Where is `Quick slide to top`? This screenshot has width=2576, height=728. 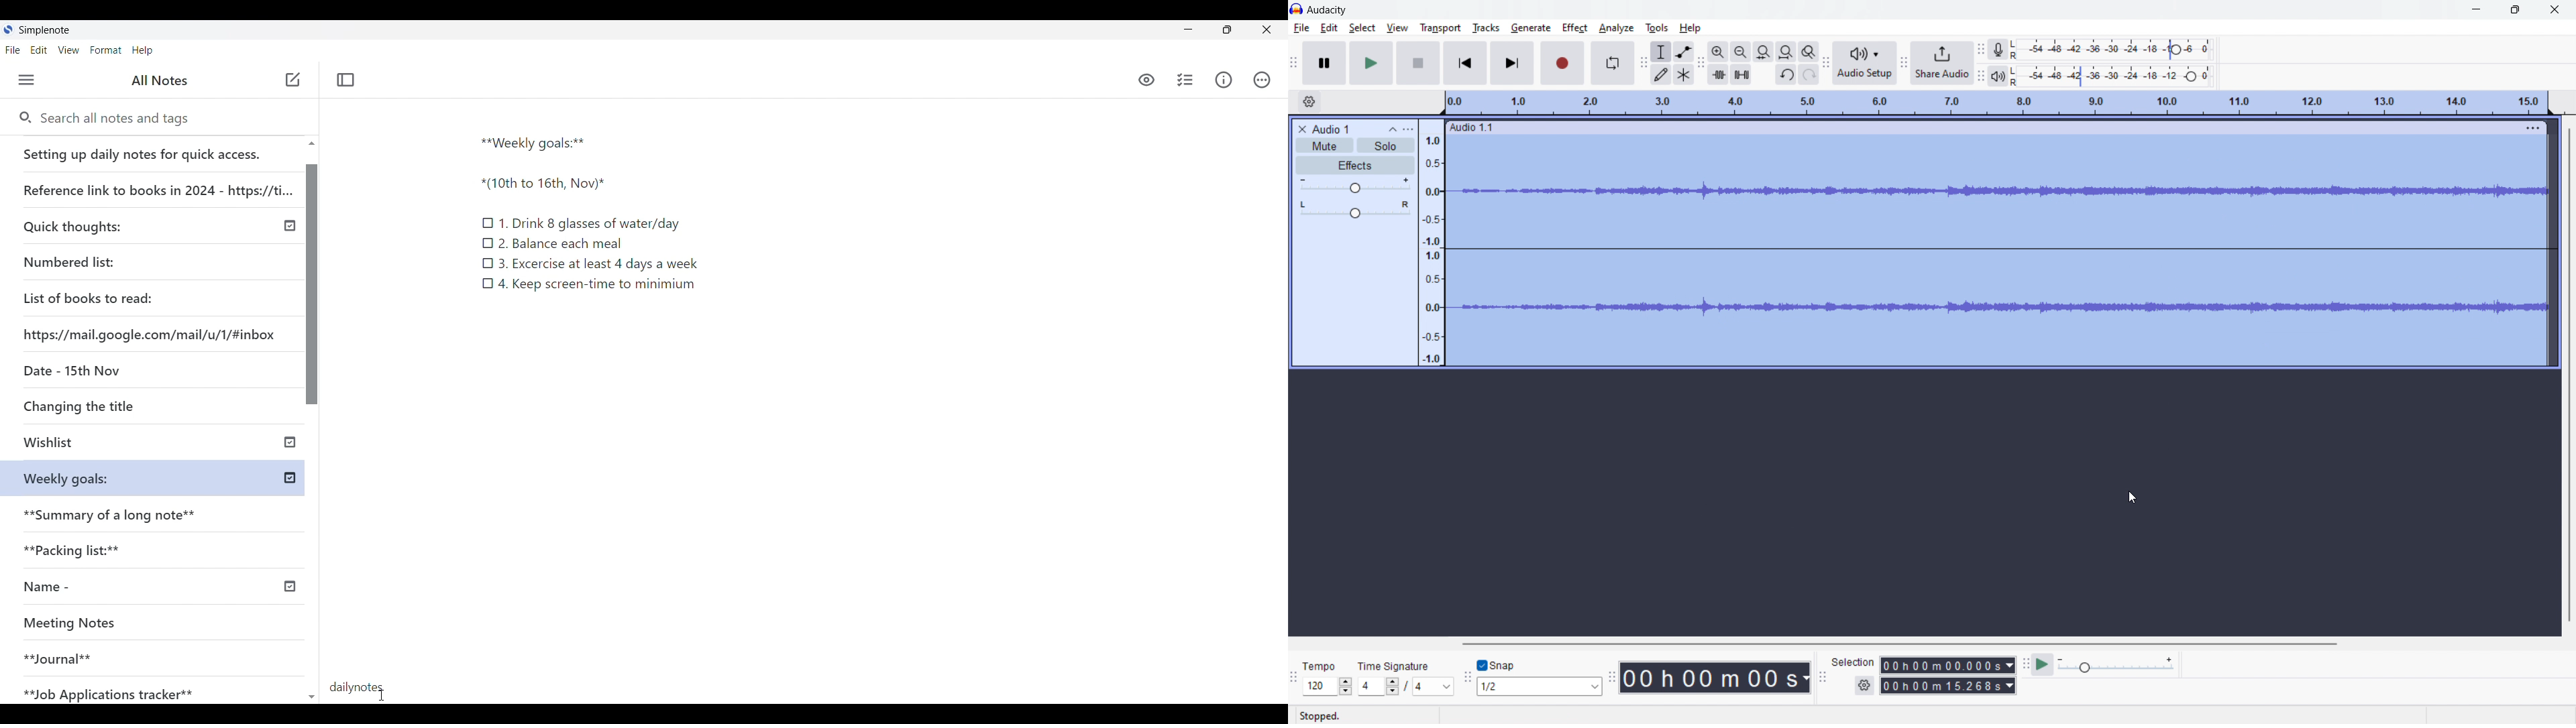
Quick slide to top is located at coordinates (312, 697).